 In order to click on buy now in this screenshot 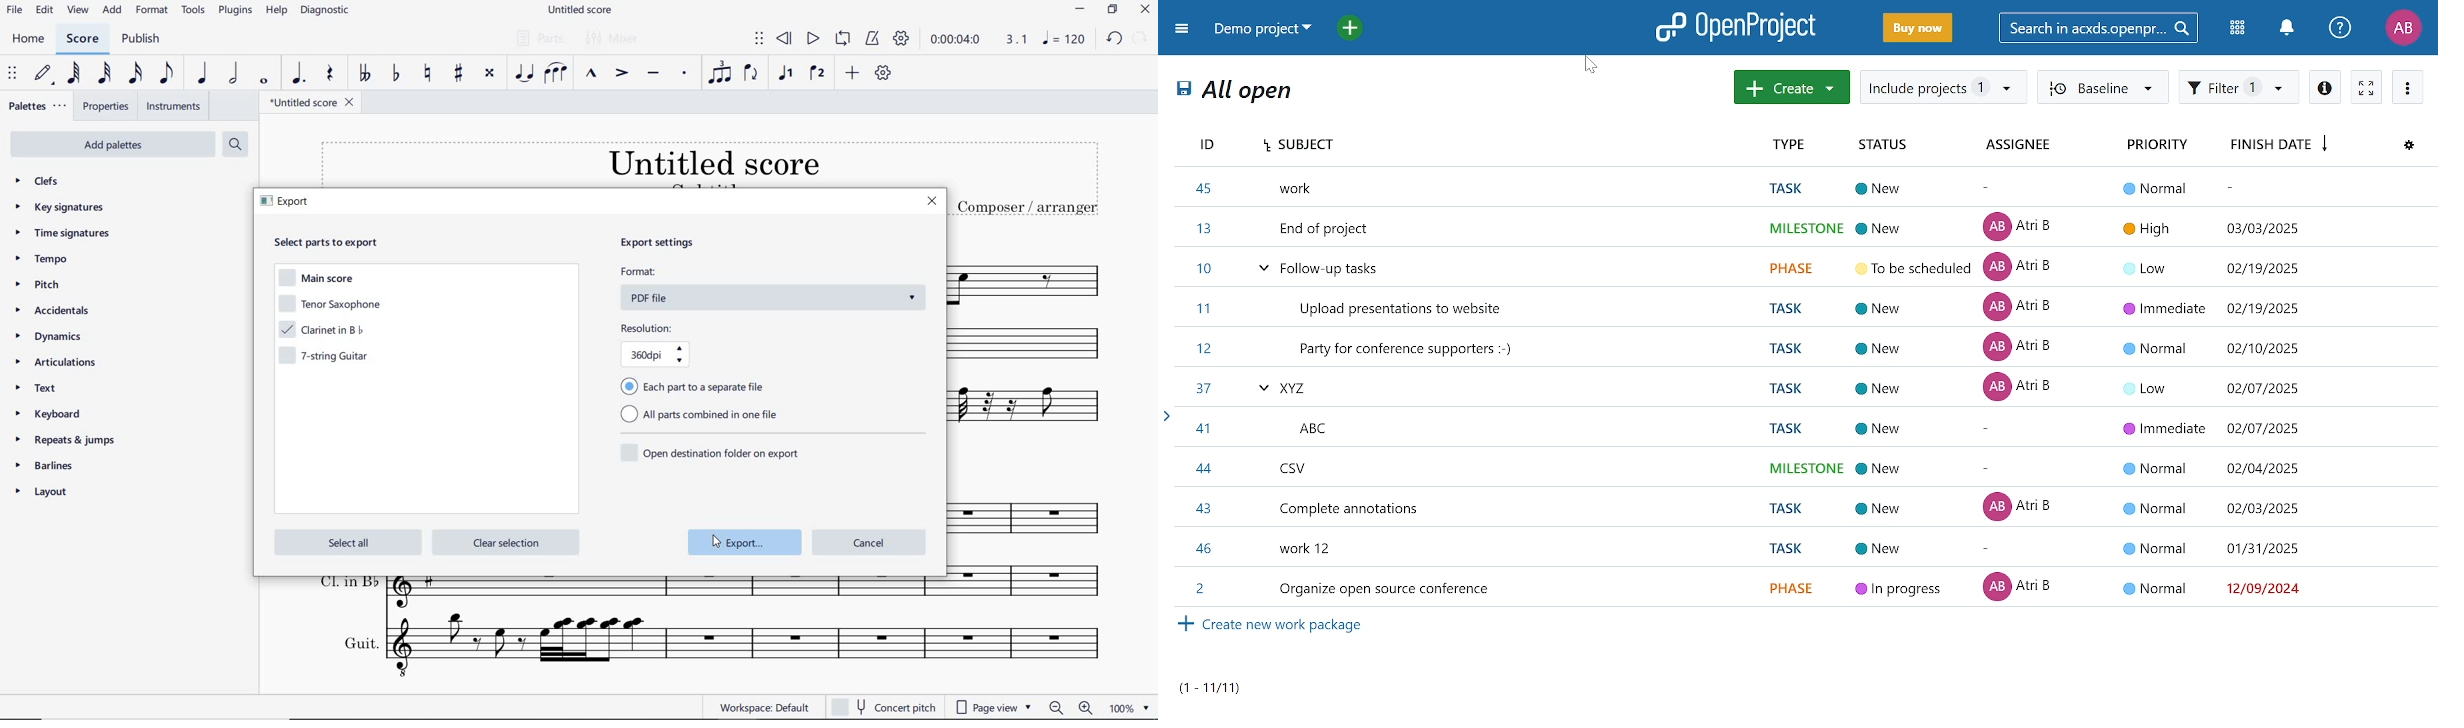, I will do `click(1916, 29)`.